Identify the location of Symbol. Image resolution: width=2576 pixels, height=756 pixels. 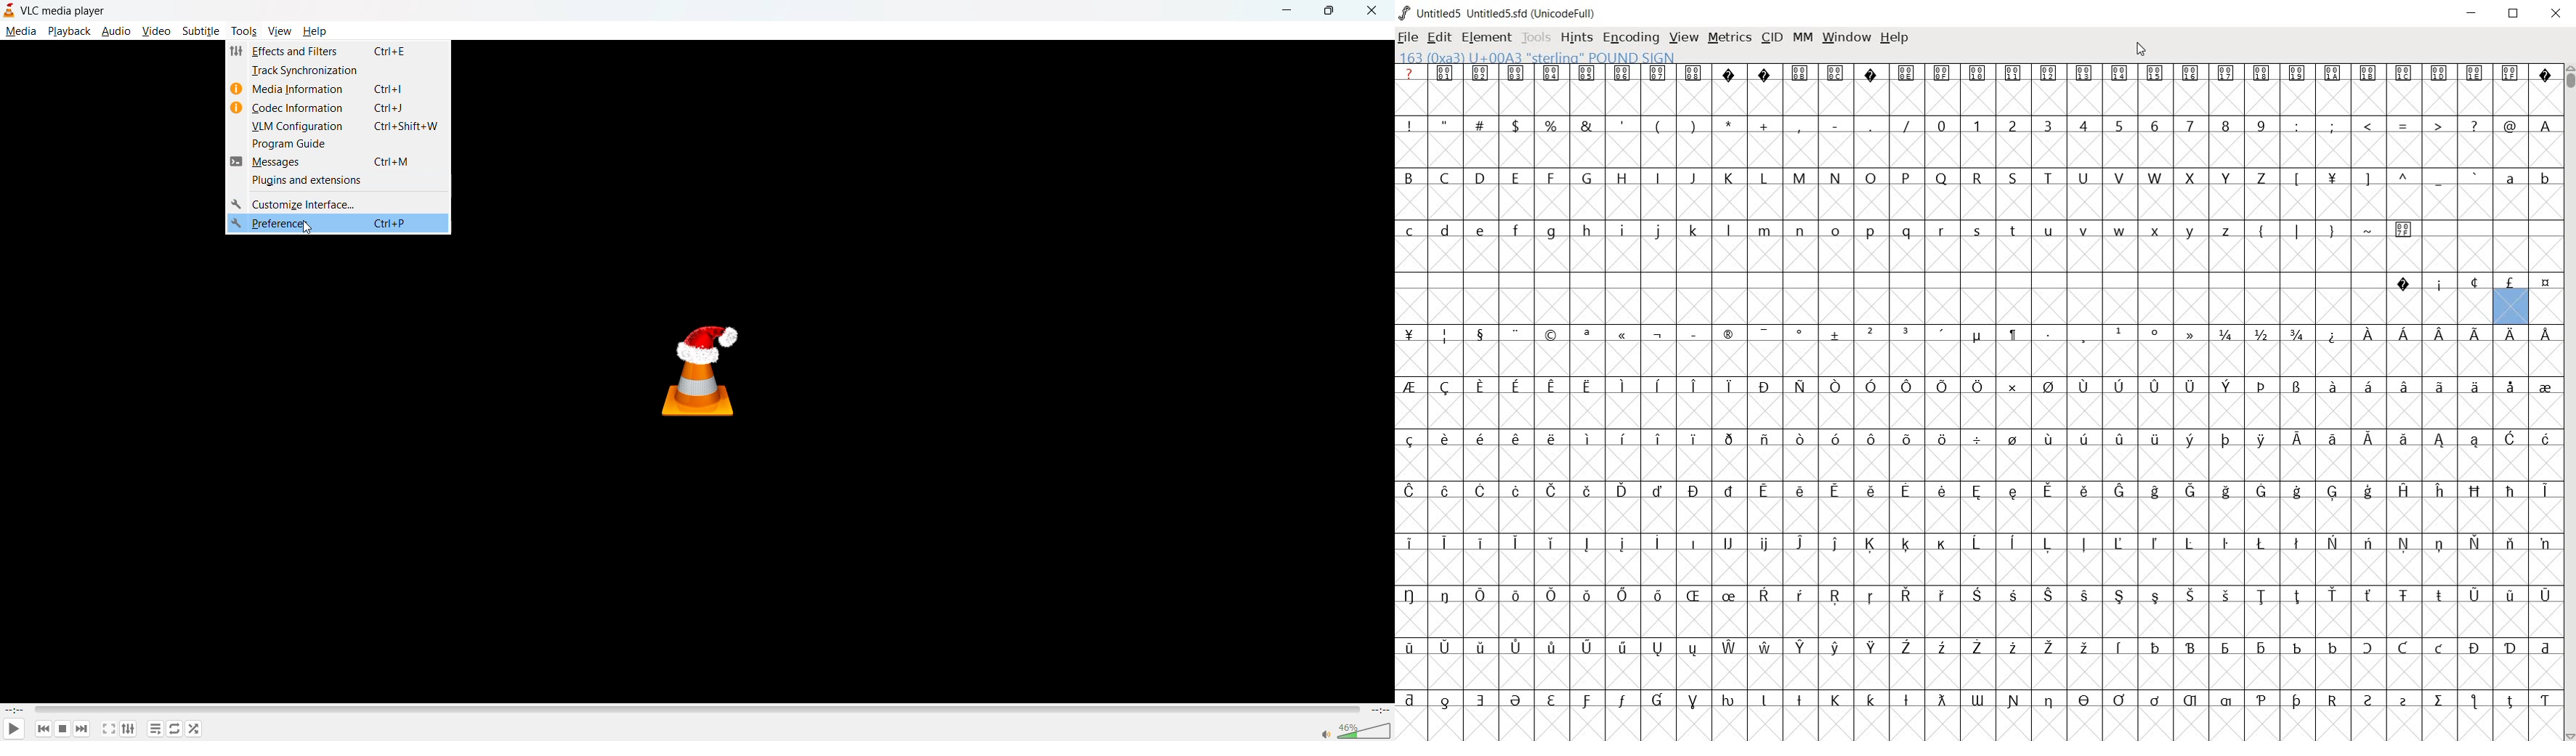
(2155, 385).